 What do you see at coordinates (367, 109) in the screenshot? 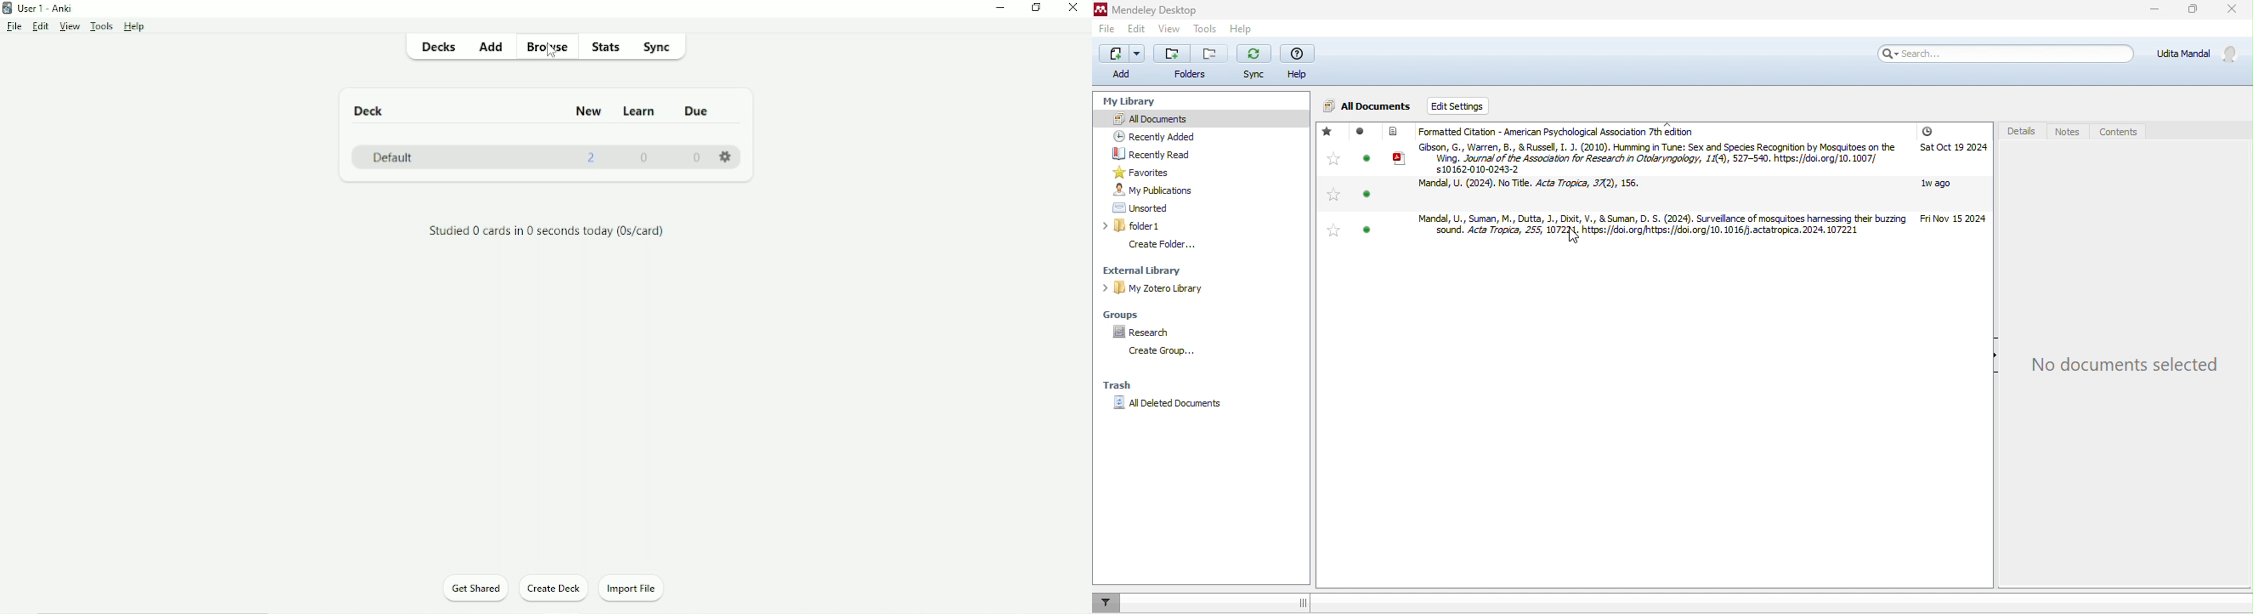
I see `Deck` at bounding box center [367, 109].